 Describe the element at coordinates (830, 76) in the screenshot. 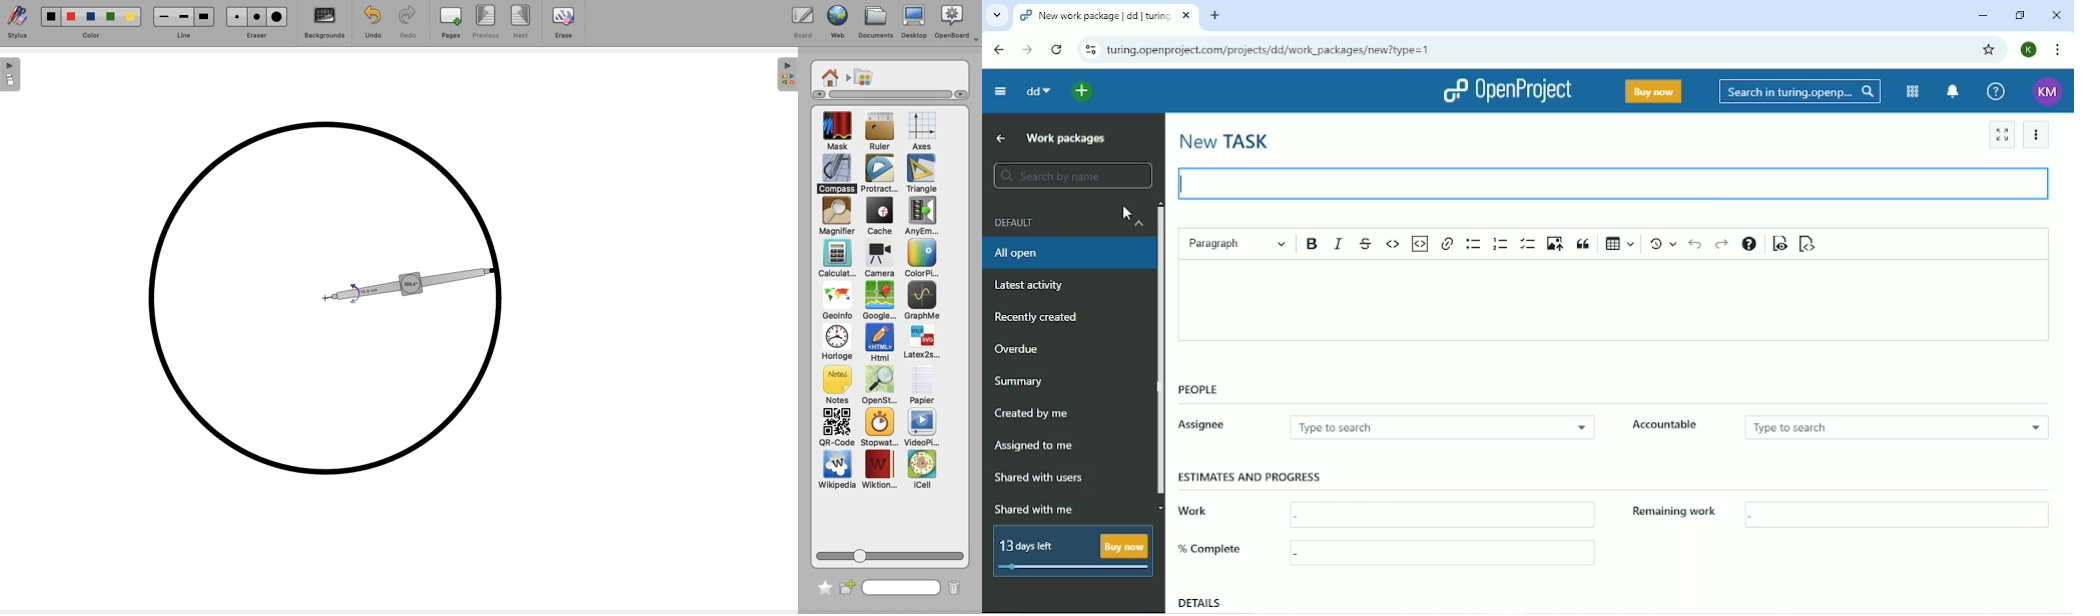

I see `Home` at that location.